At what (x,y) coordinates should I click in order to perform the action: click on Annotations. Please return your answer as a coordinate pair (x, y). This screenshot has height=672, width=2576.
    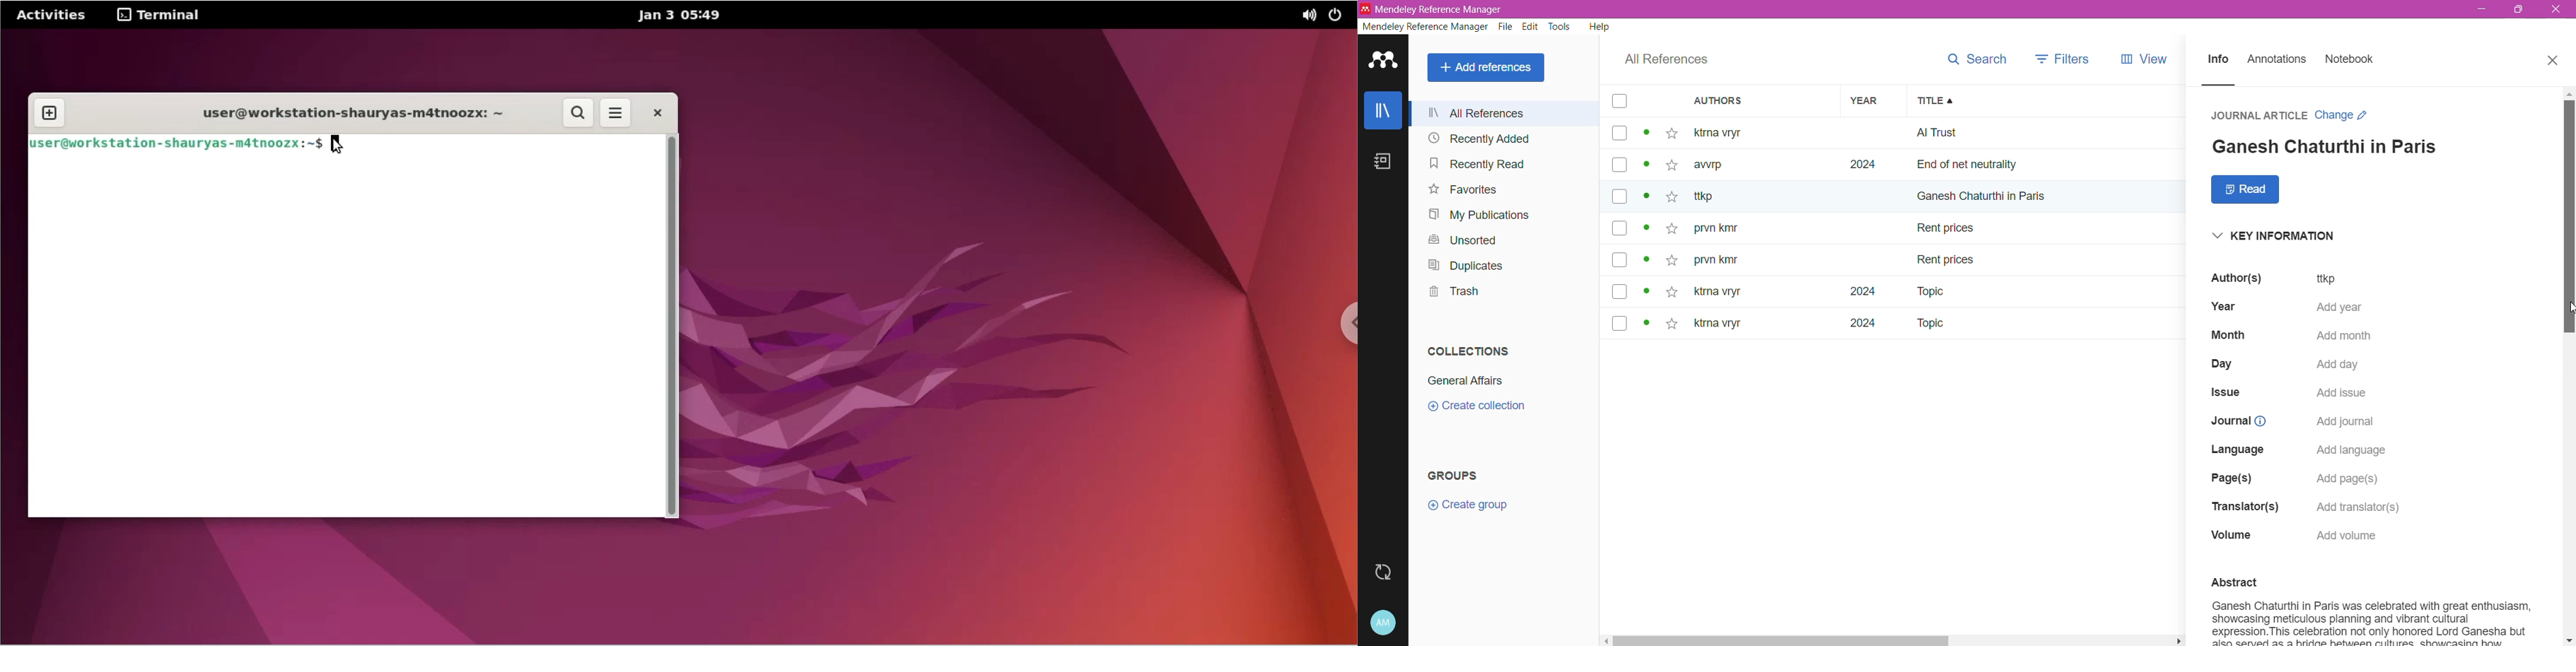
    Looking at the image, I should click on (2281, 60).